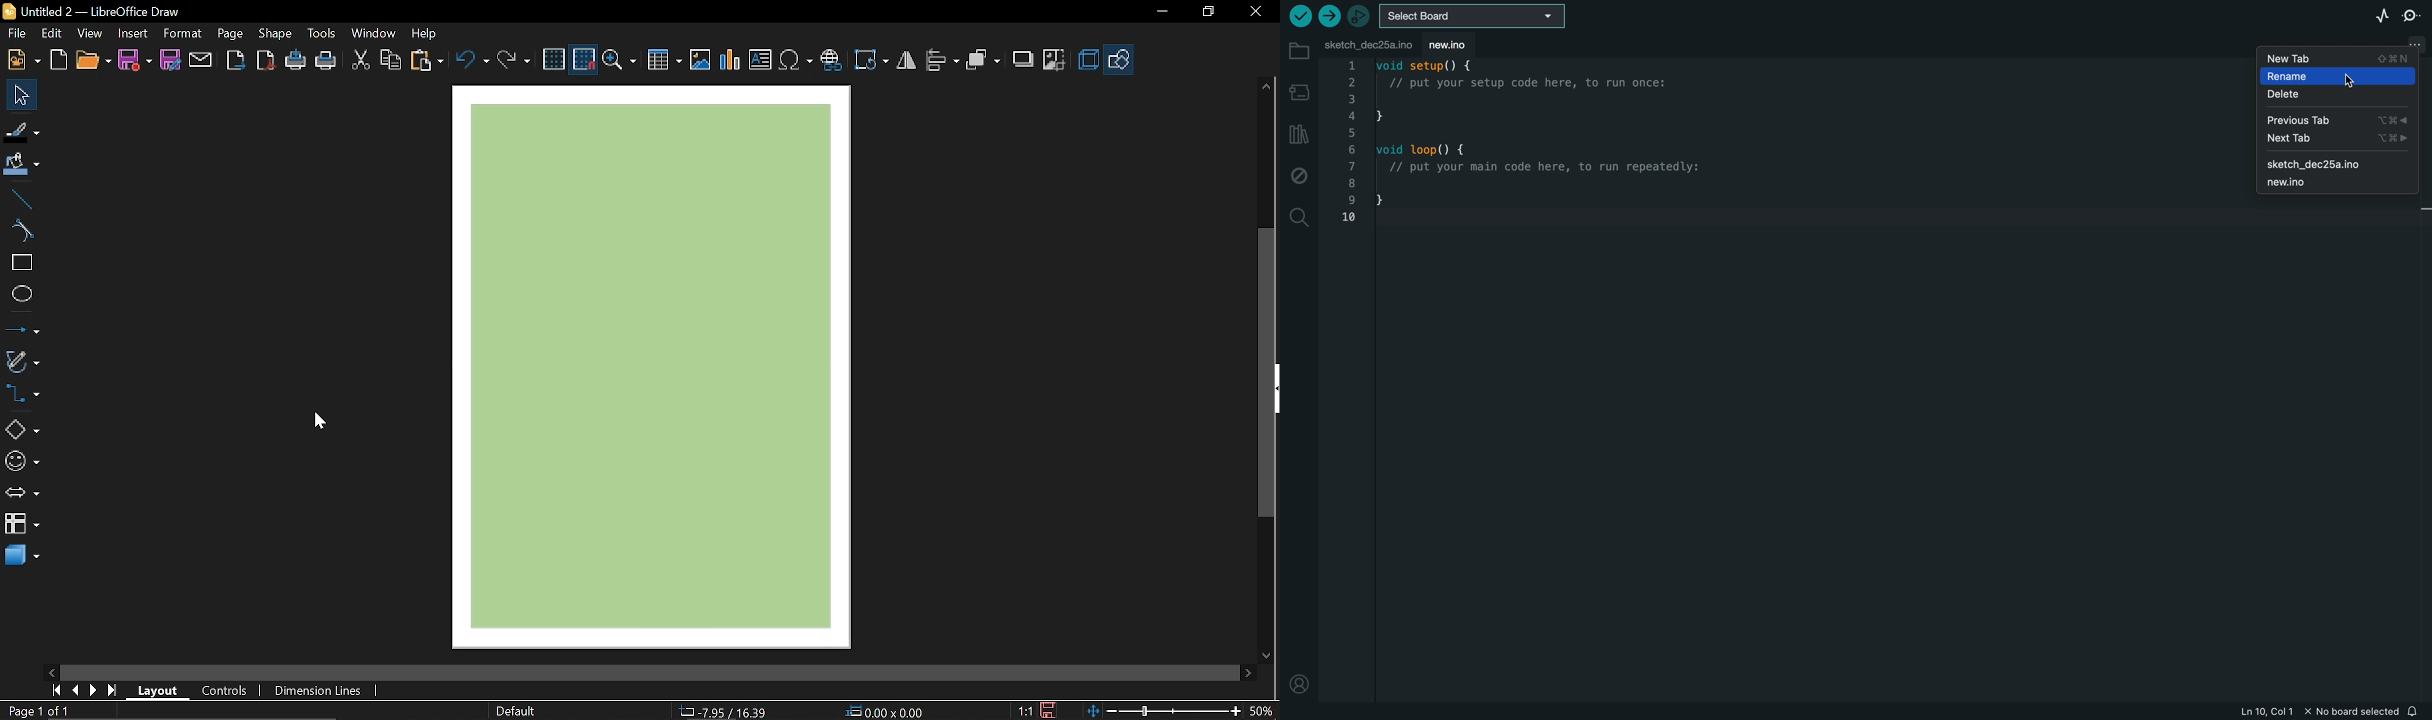 The image size is (2436, 728). Describe the element at coordinates (1248, 672) in the screenshot. I see `Move right` at that location.